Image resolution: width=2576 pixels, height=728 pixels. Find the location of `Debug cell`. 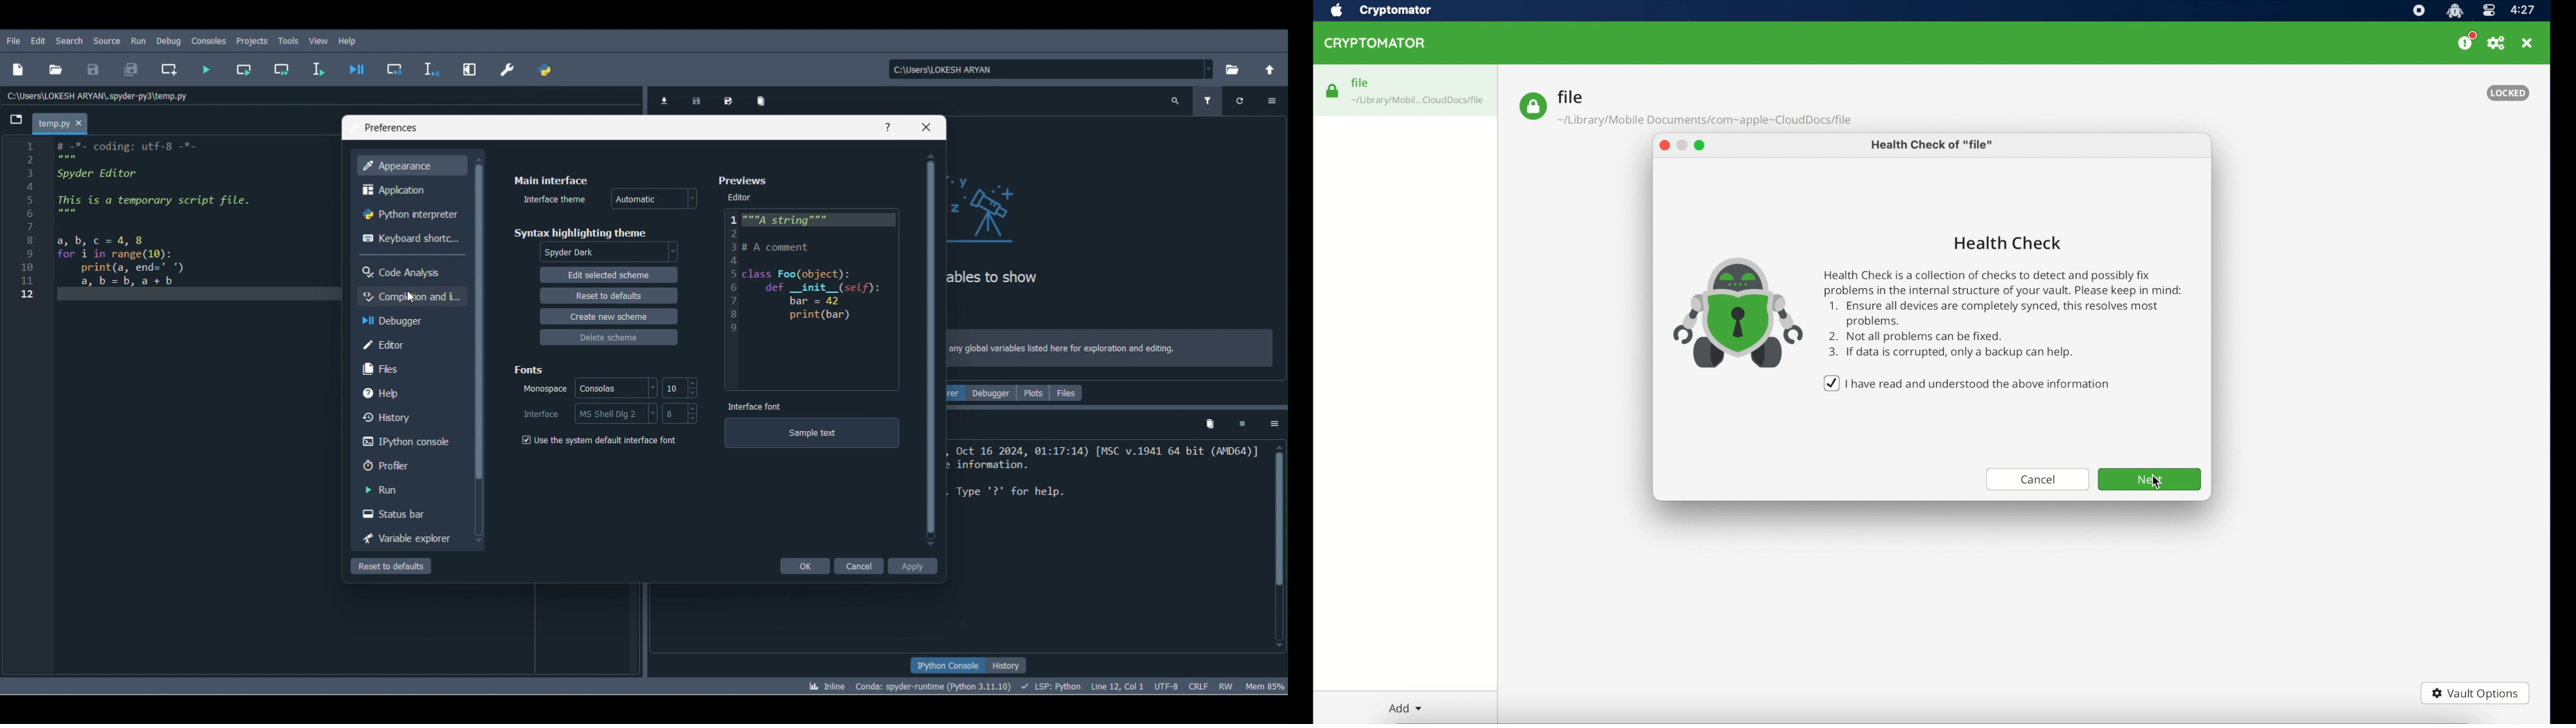

Debug cell is located at coordinates (401, 71).